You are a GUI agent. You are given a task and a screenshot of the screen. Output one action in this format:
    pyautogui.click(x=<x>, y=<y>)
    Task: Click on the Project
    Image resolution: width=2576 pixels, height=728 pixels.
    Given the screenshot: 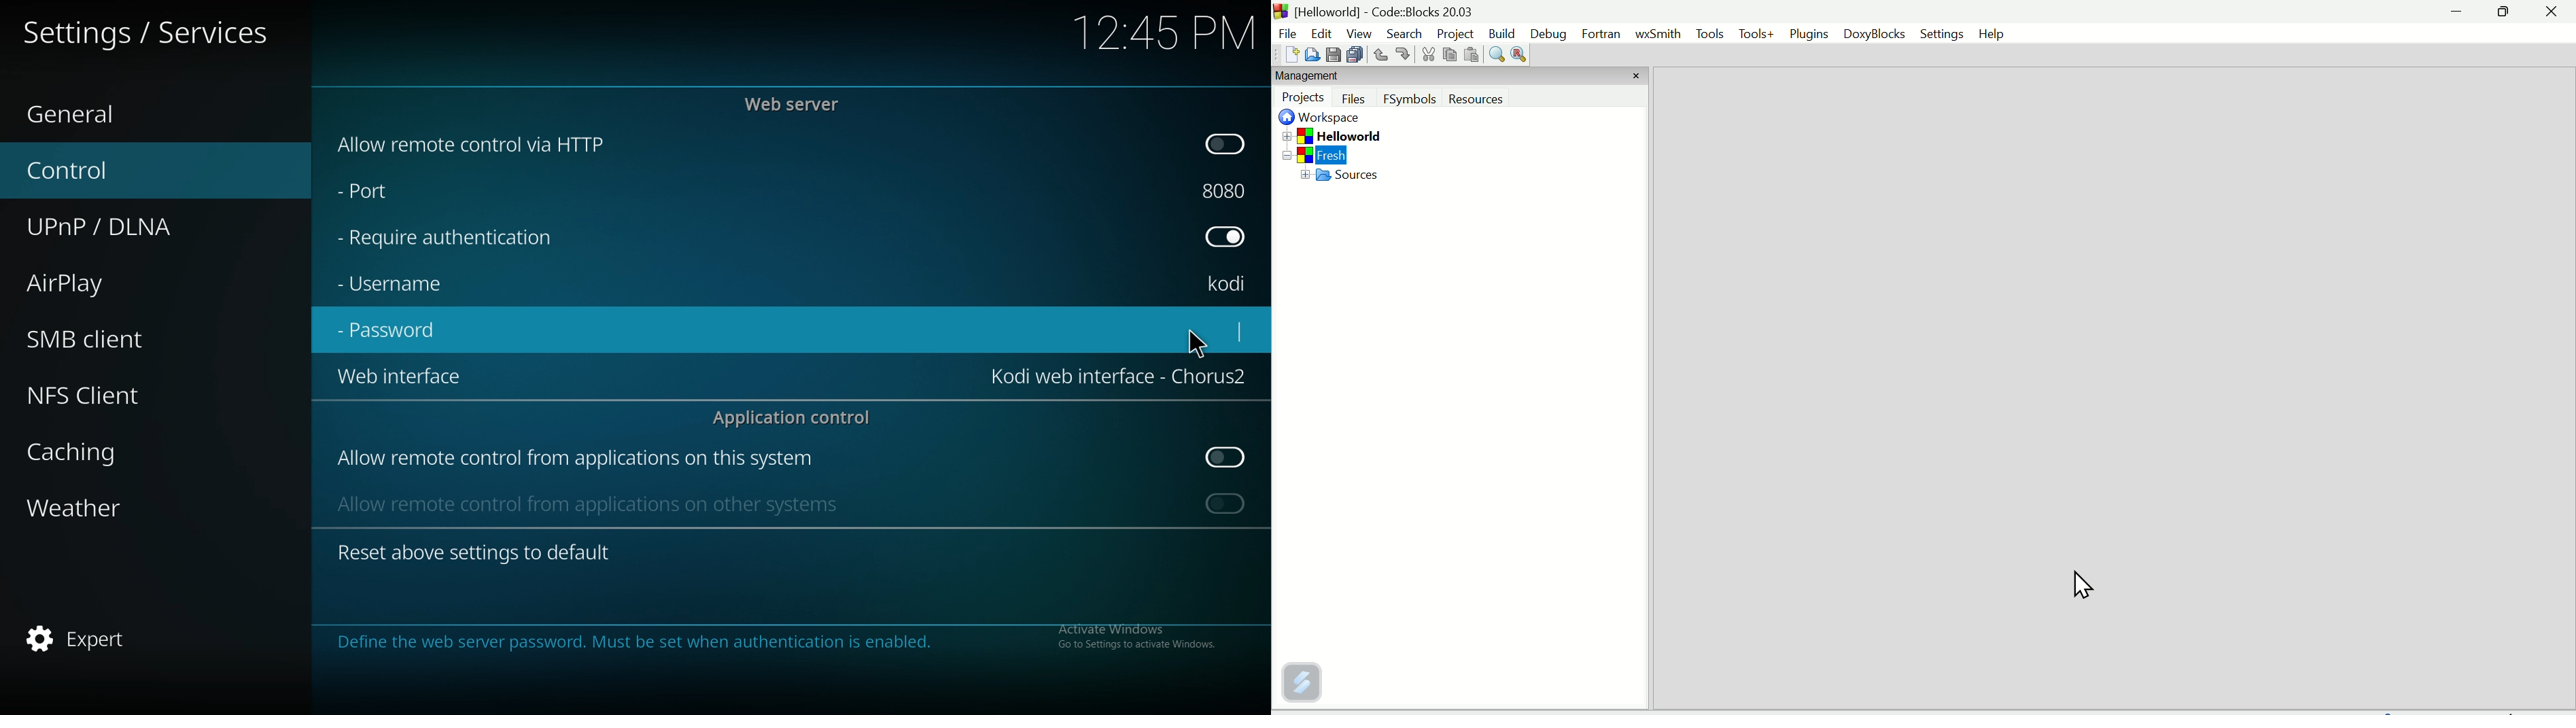 What is the action you would take?
    pyautogui.click(x=1455, y=34)
    